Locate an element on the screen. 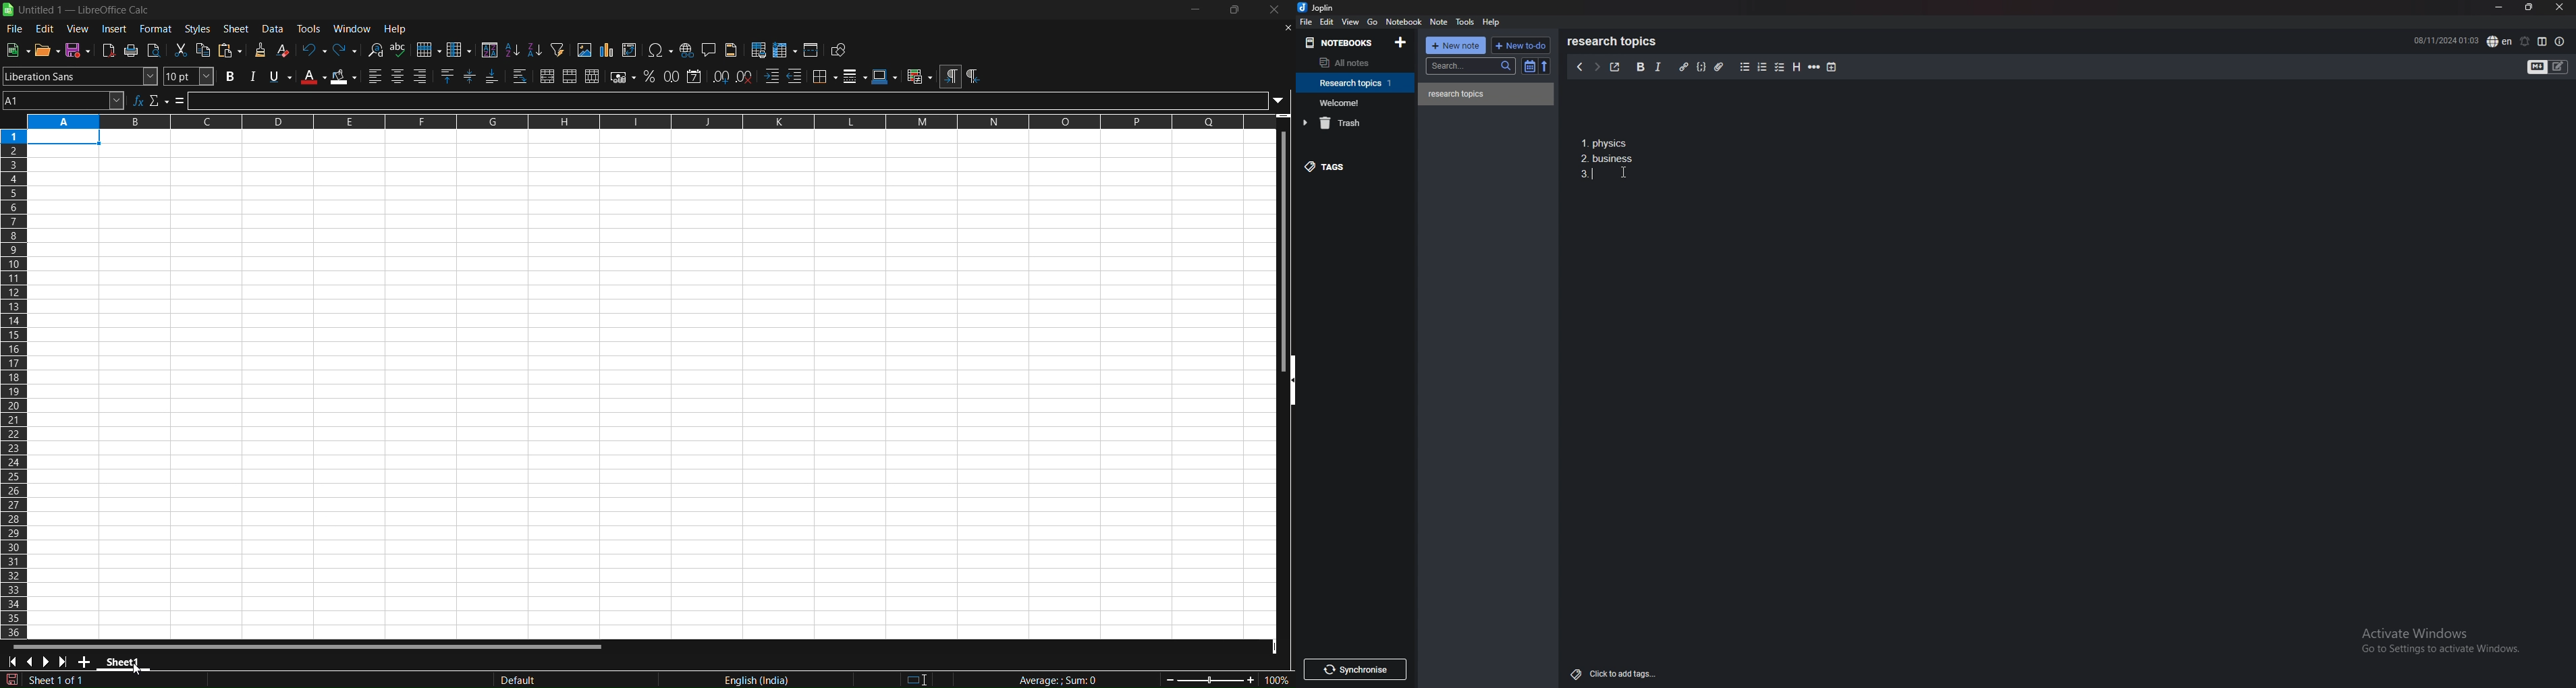  bullet list is located at coordinates (1745, 67).